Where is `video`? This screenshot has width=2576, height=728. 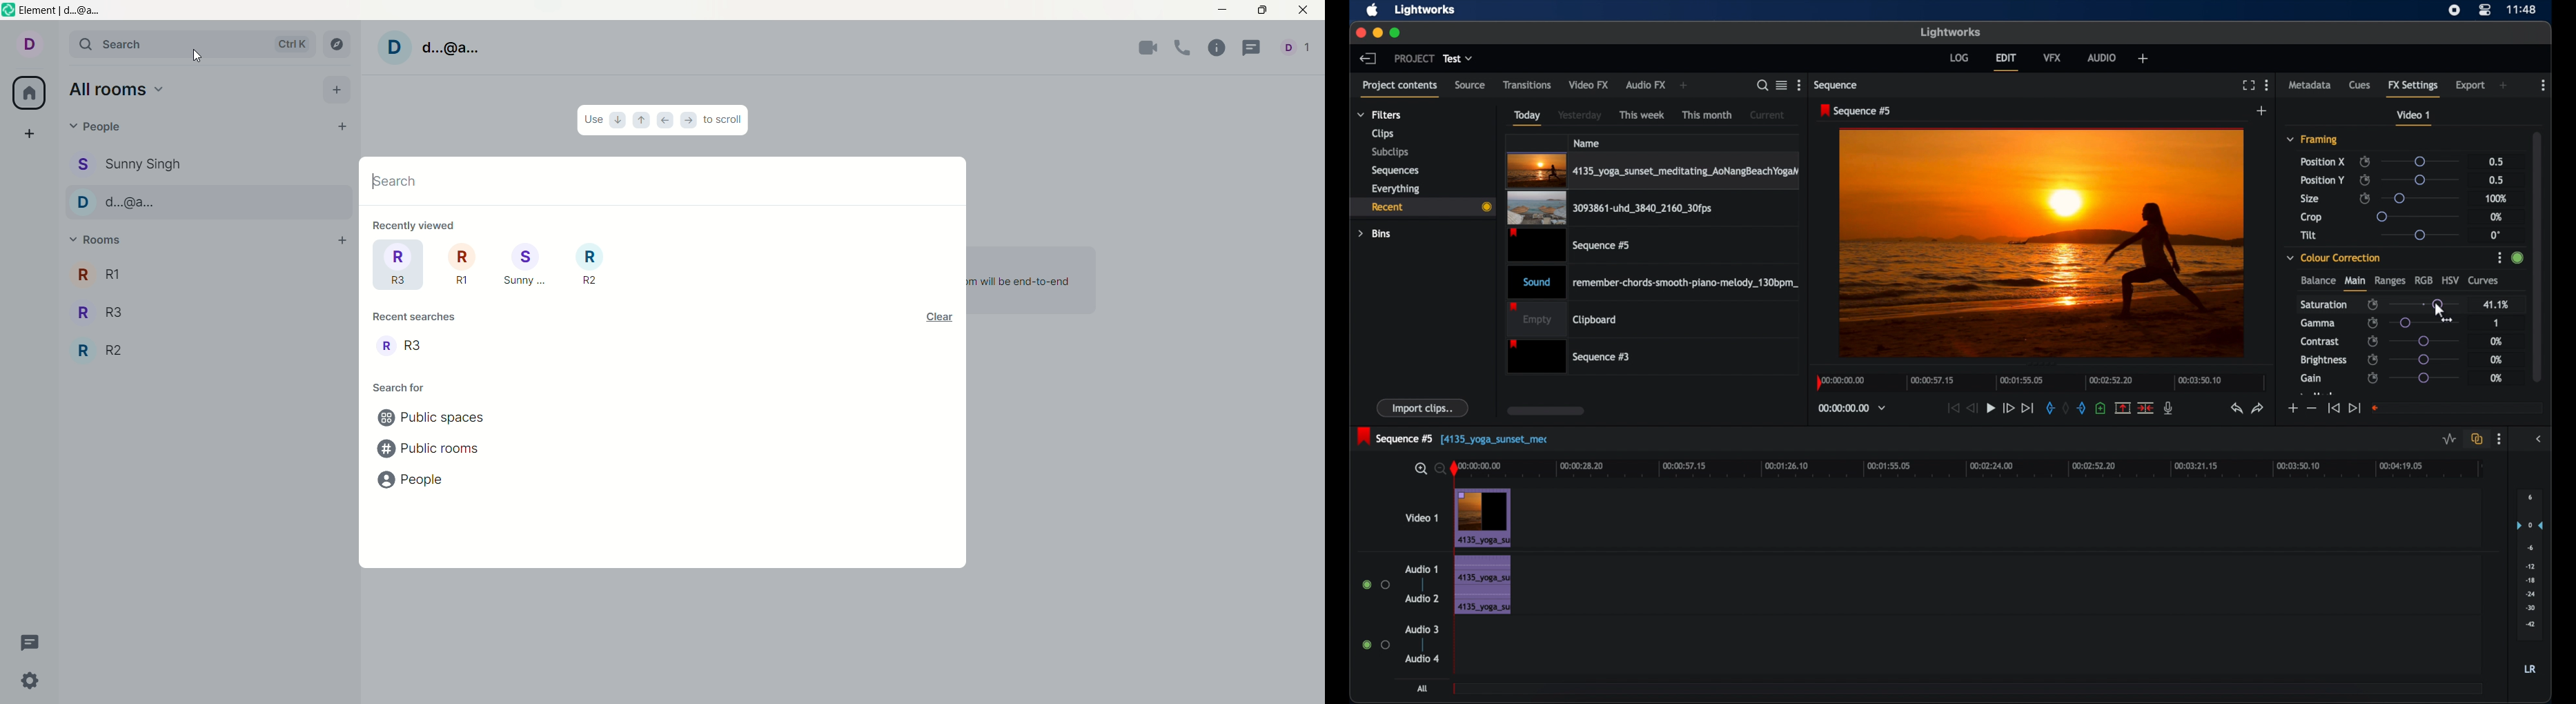
video is located at coordinates (1483, 518).